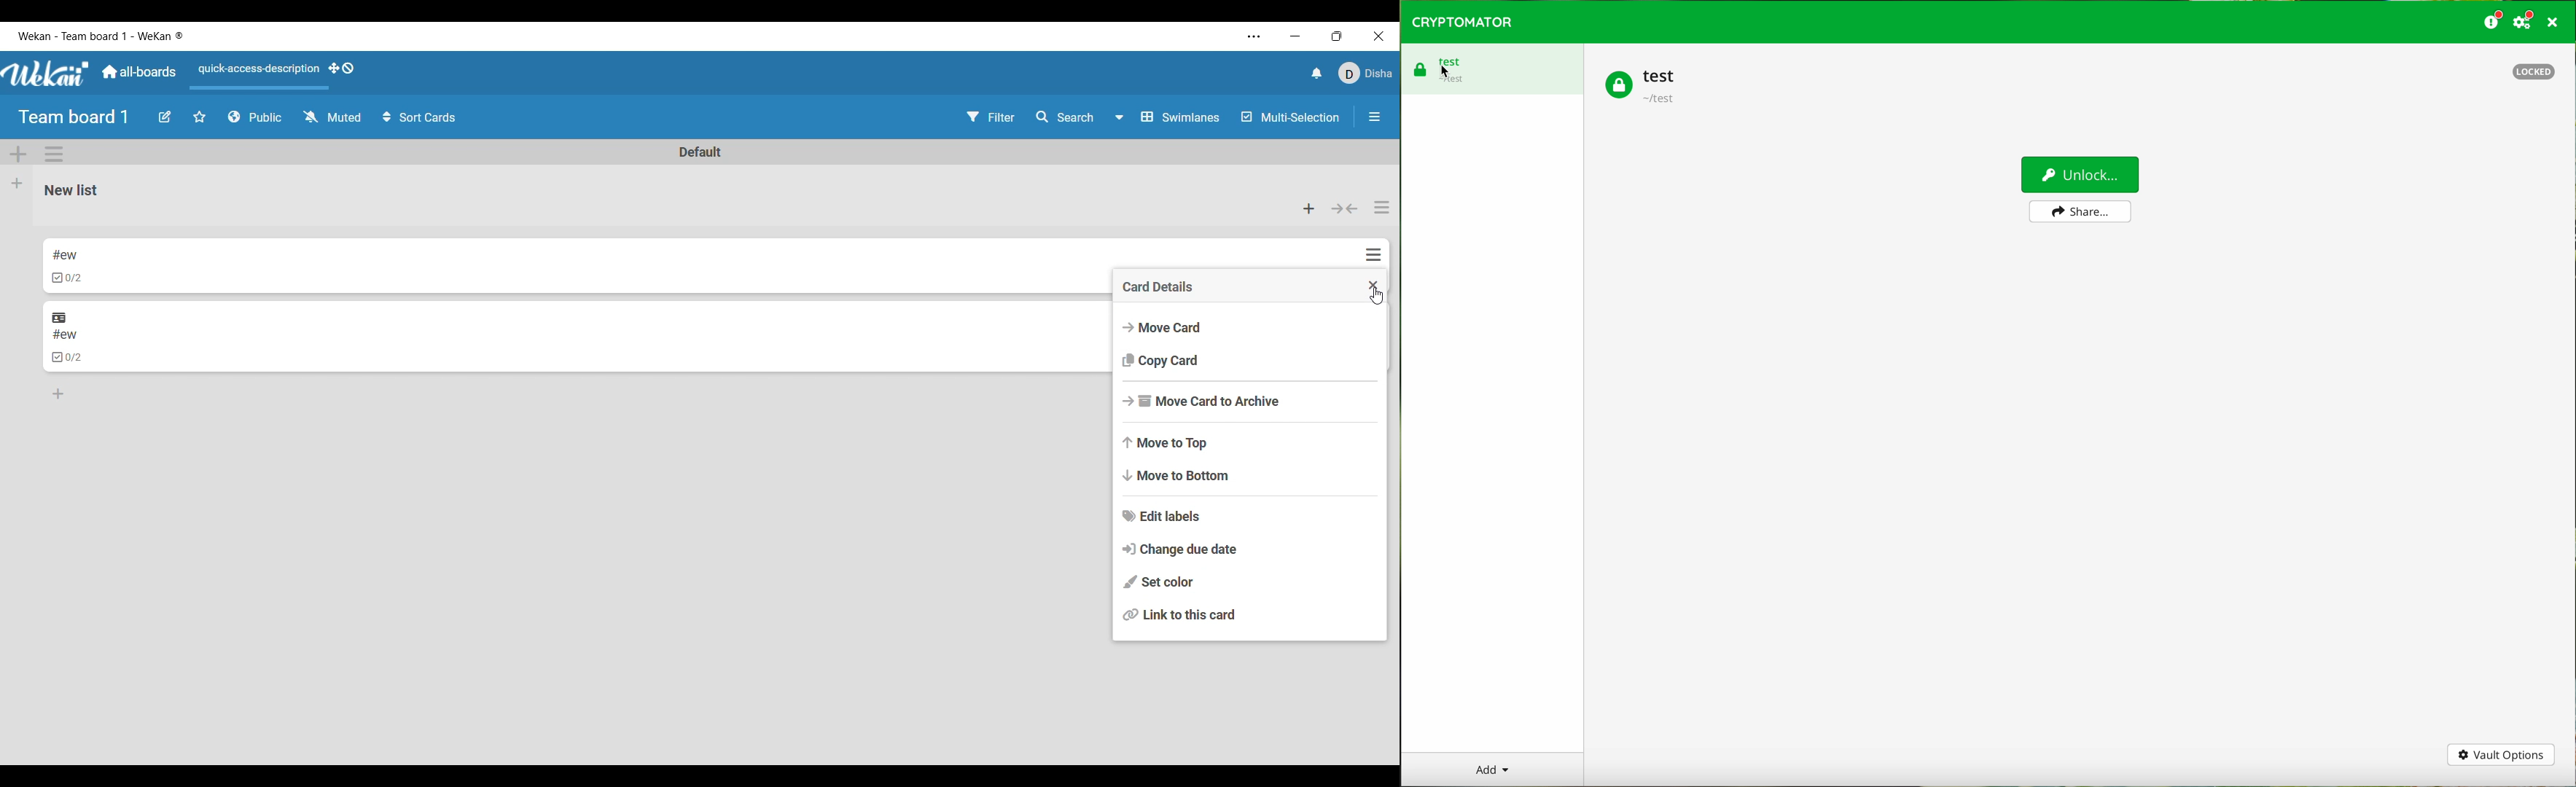  What do you see at coordinates (200, 117) in the screenshot?
I see `Star board` at bounding box center [200, 117].